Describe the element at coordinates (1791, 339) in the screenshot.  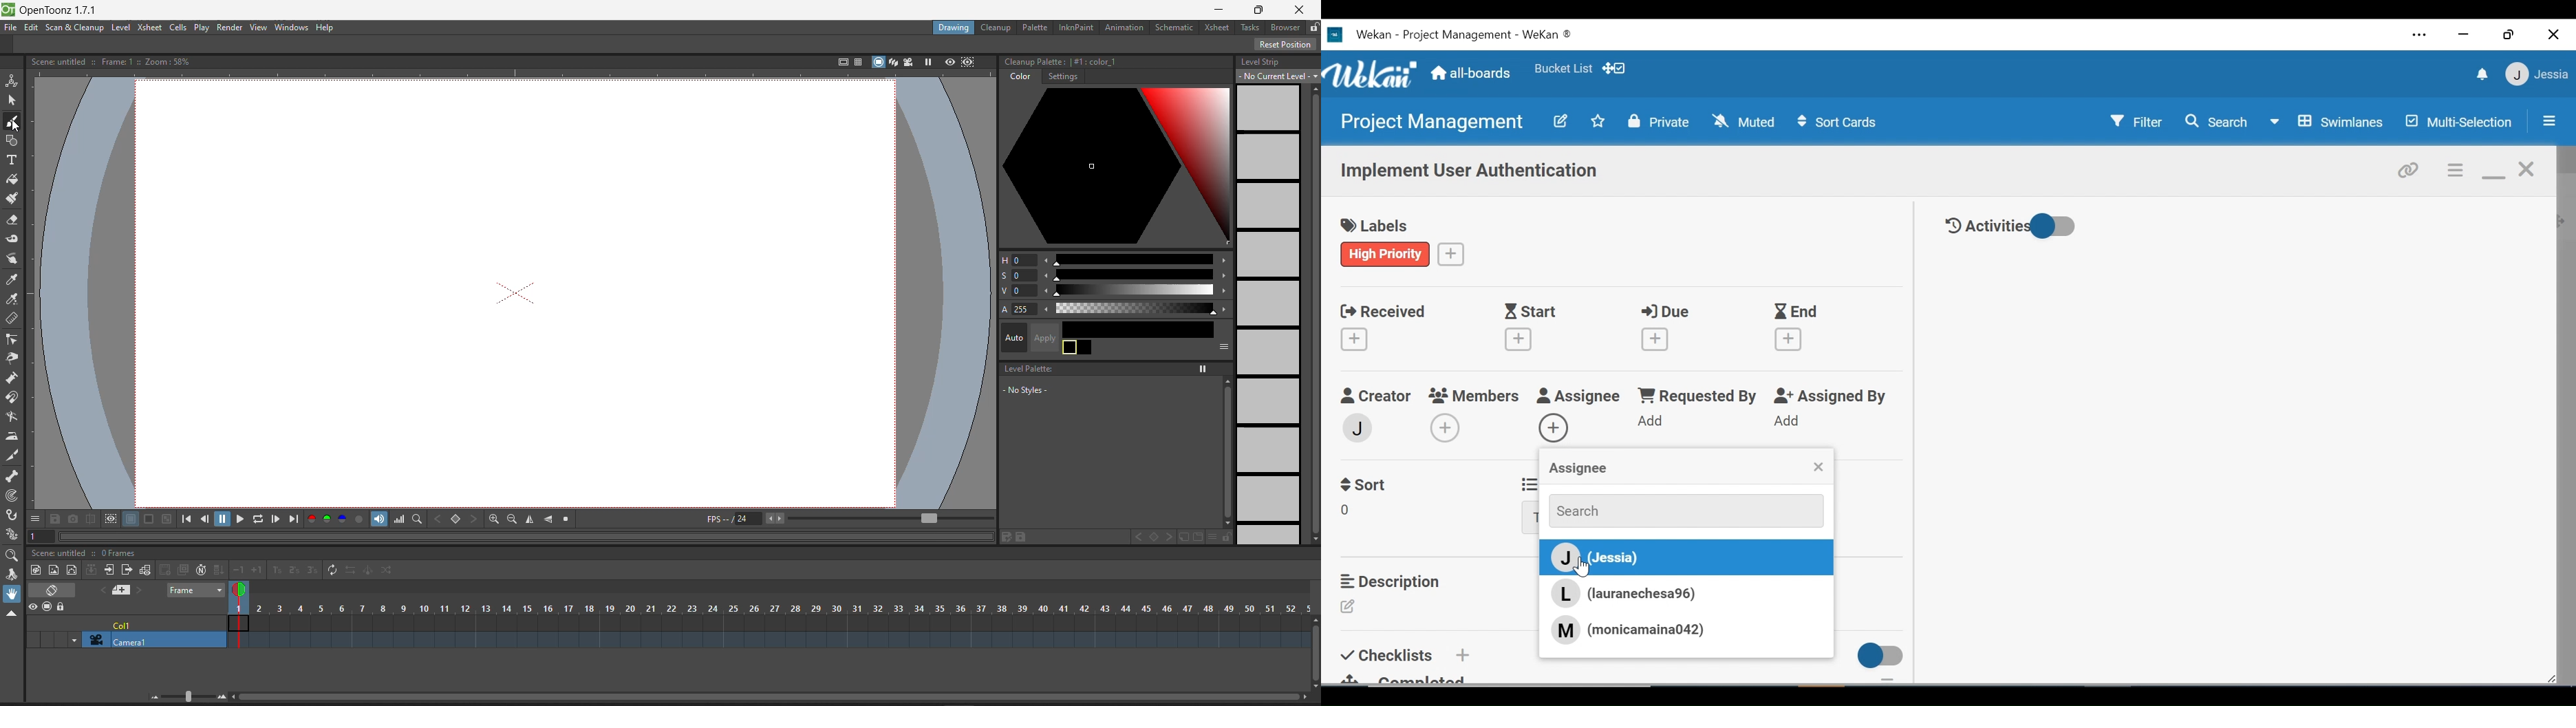
I see `createEnd Date` at that location.